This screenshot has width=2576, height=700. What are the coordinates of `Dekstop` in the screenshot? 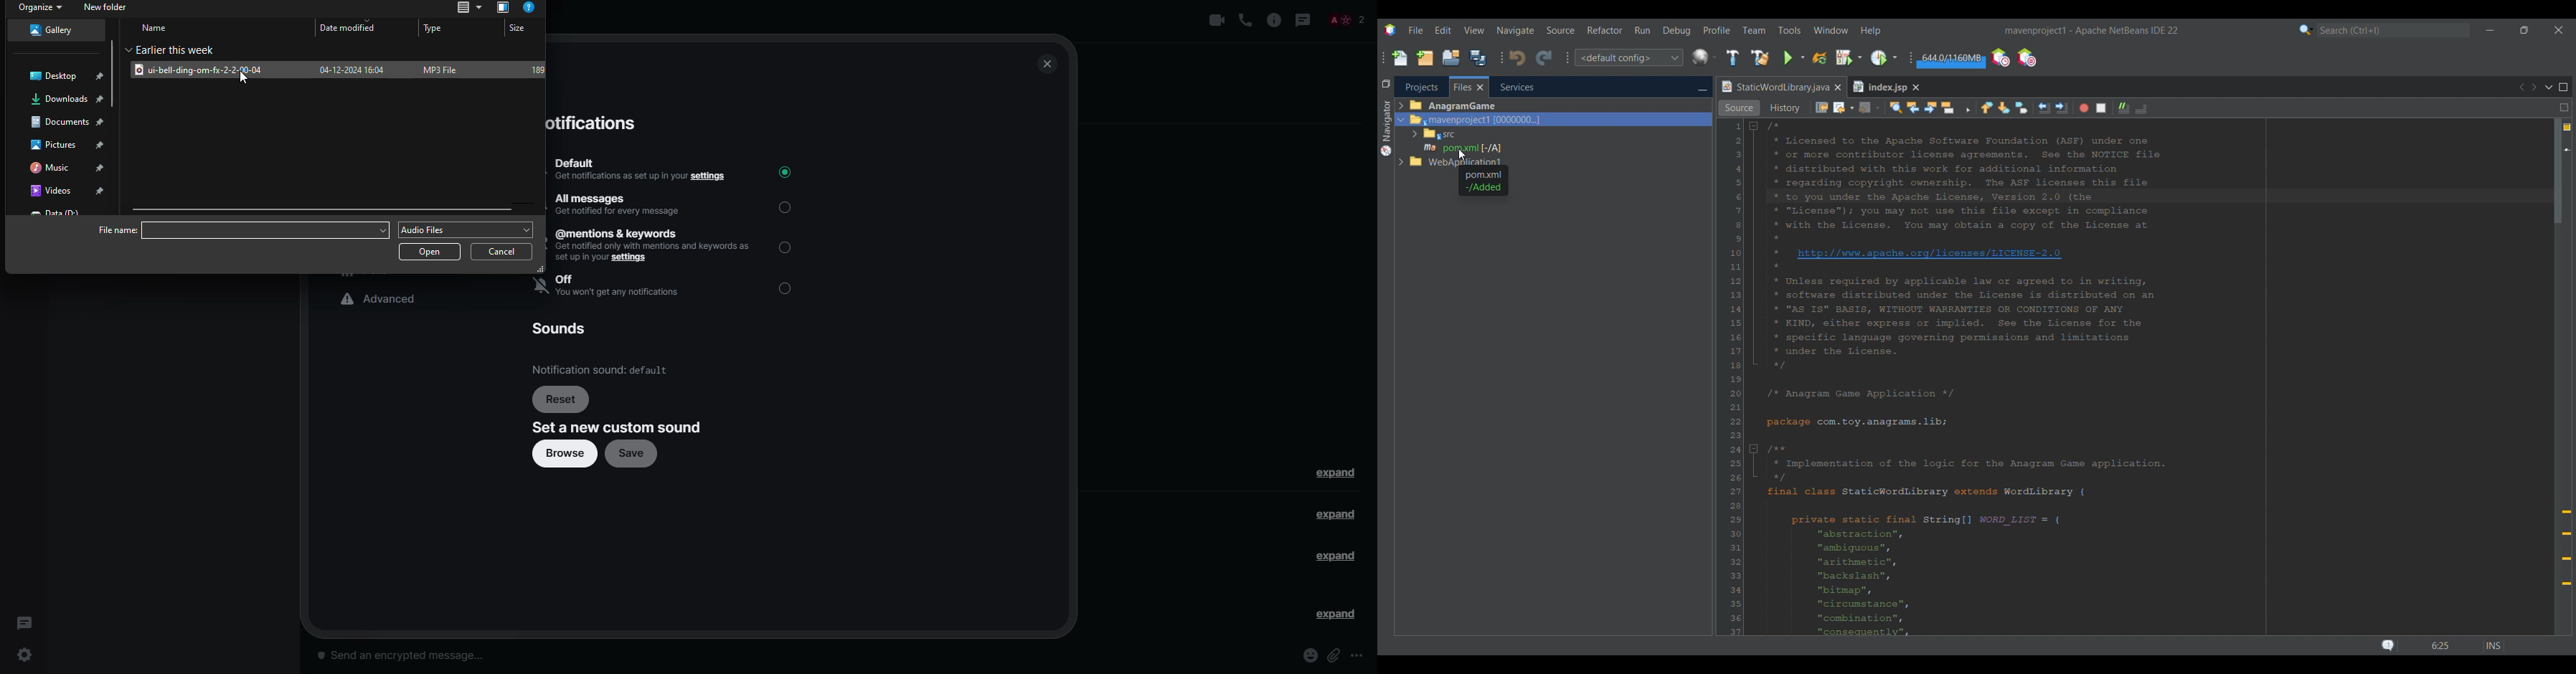 It's located at (67, 75).